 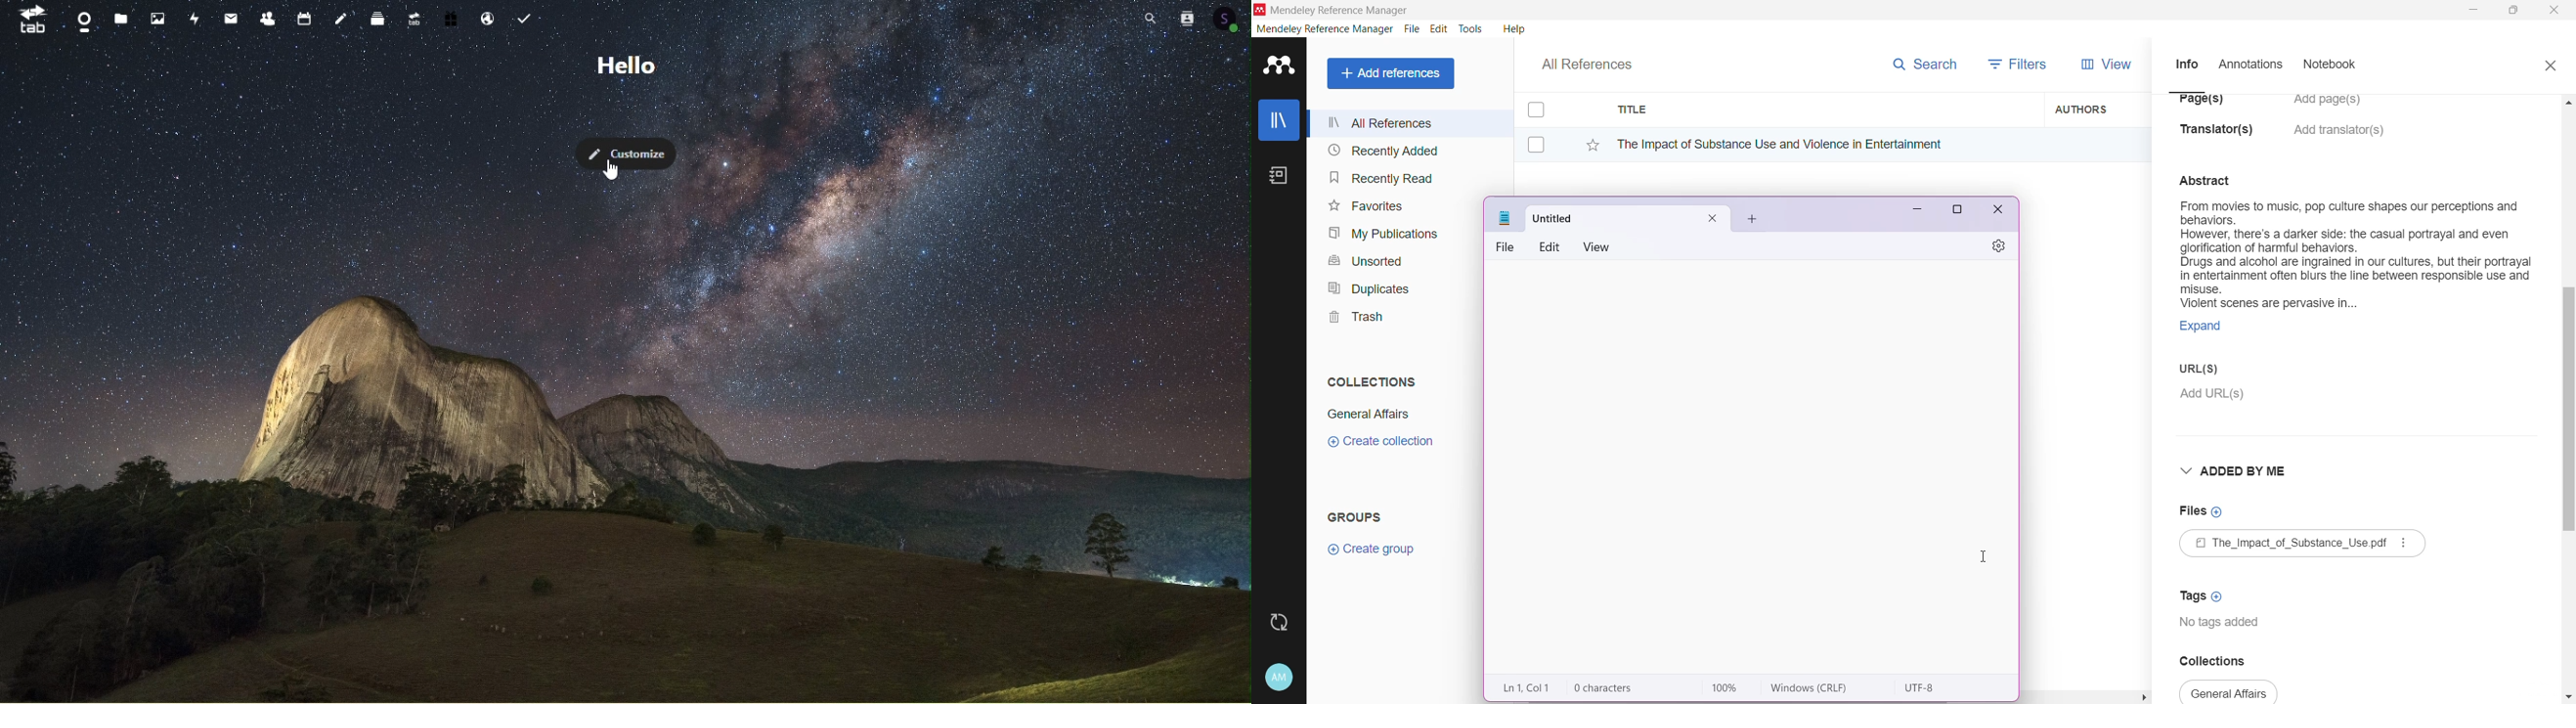 I want to click on Duplicates, so click(x=1365, y=287).